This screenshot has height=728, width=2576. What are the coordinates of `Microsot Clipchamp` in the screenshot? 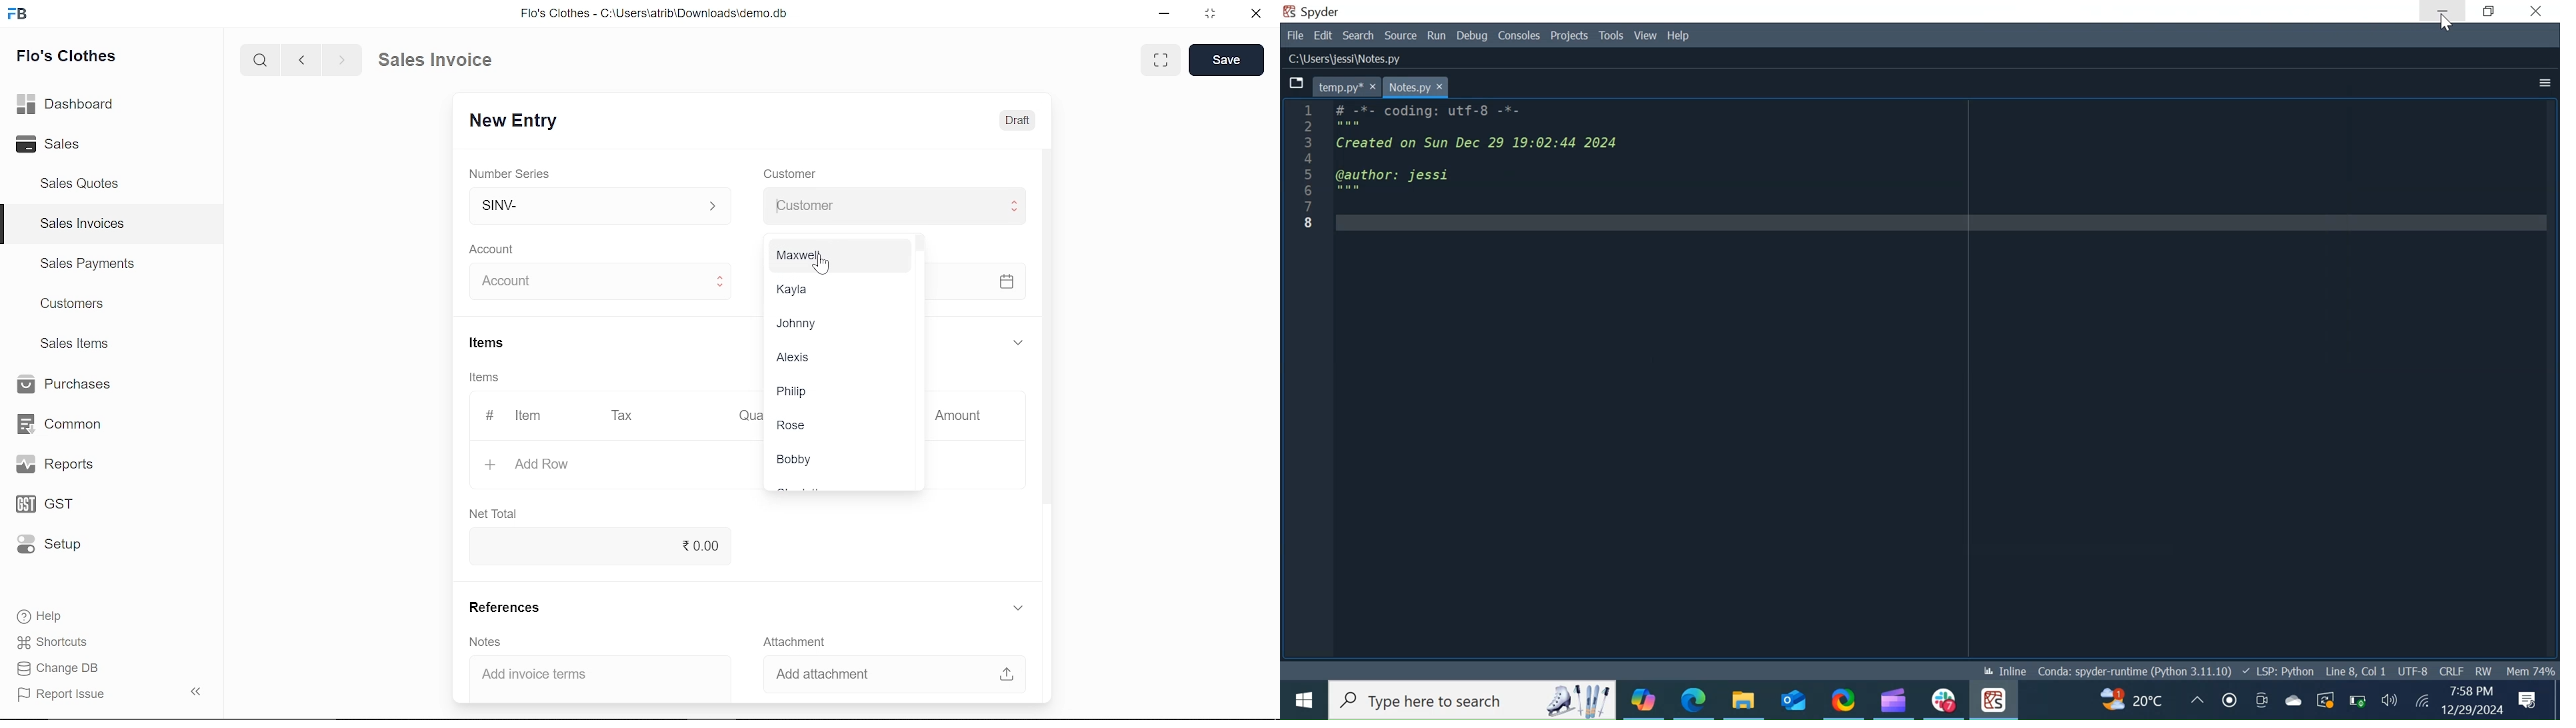 It's located at (1894, 699).